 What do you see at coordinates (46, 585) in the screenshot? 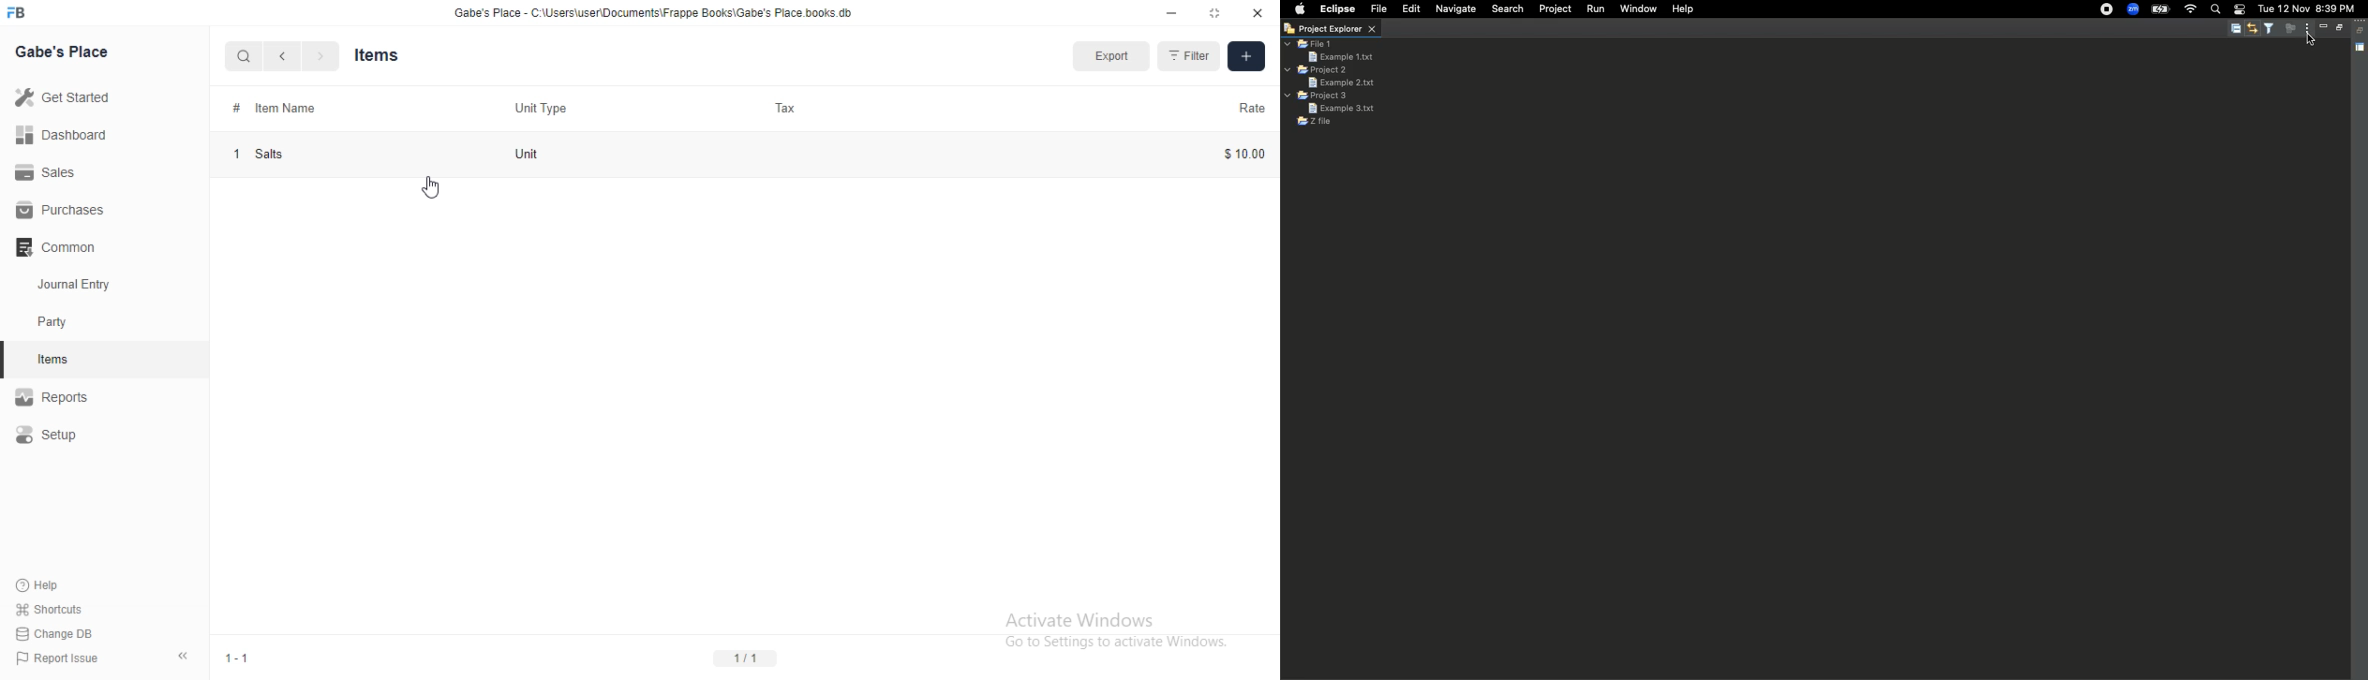
I see `Help` at bounding box center [46, 585].